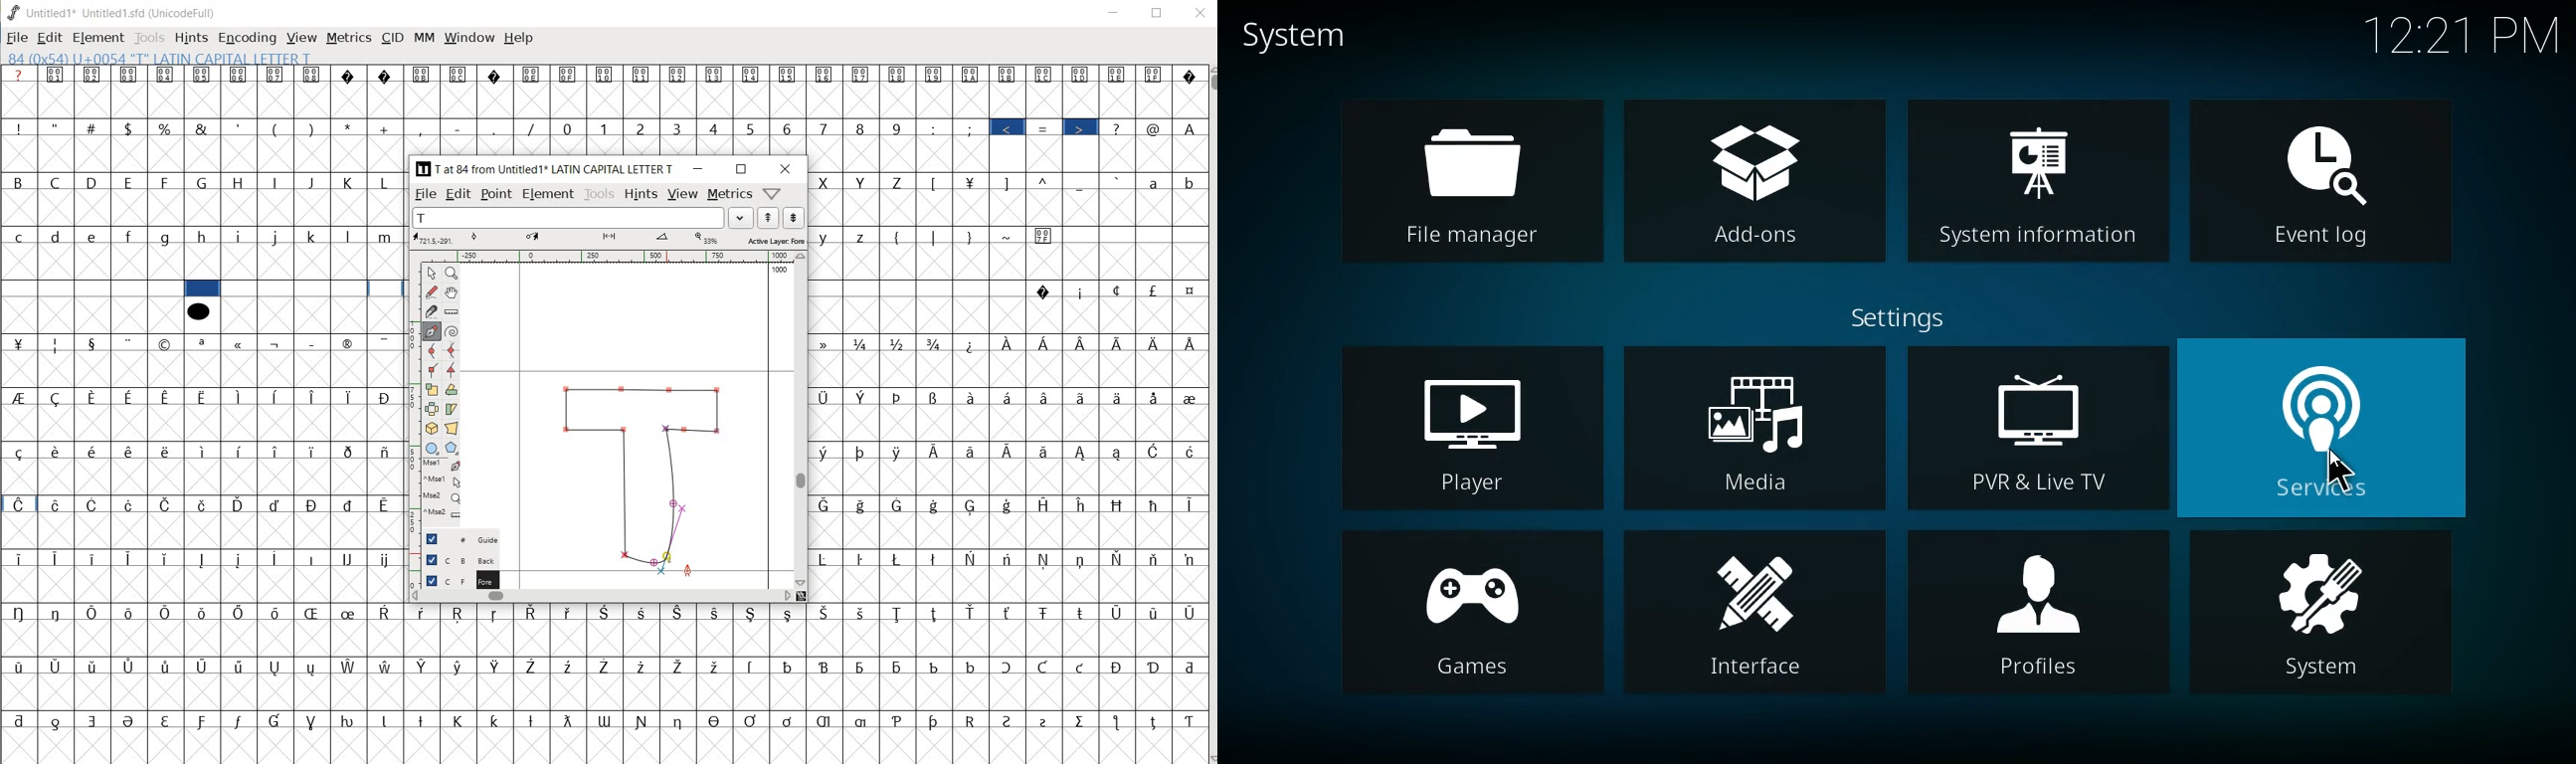  What do you see at coordinates (827, 721) in the screenshot?
I see `Symbol` at bounding box center [827, 721].